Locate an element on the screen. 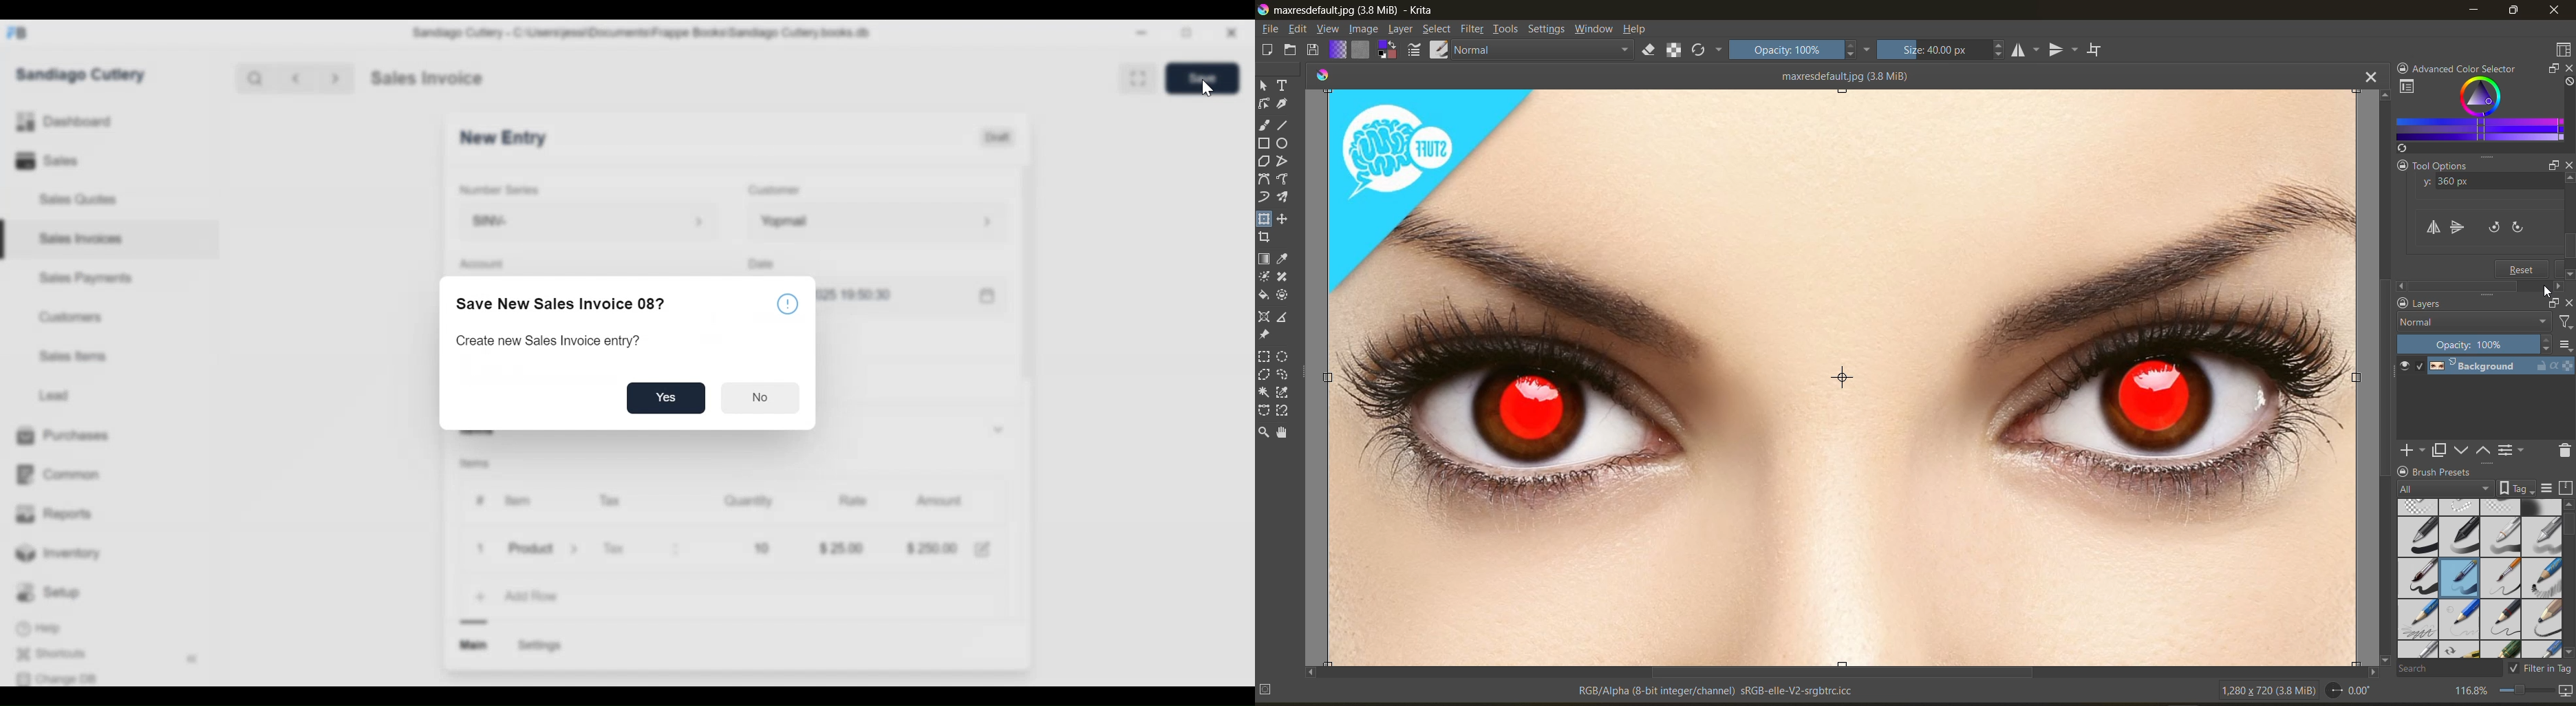 The width and height of the screenshot is (2576, 728). tool is located at coordinates (1265, 197).